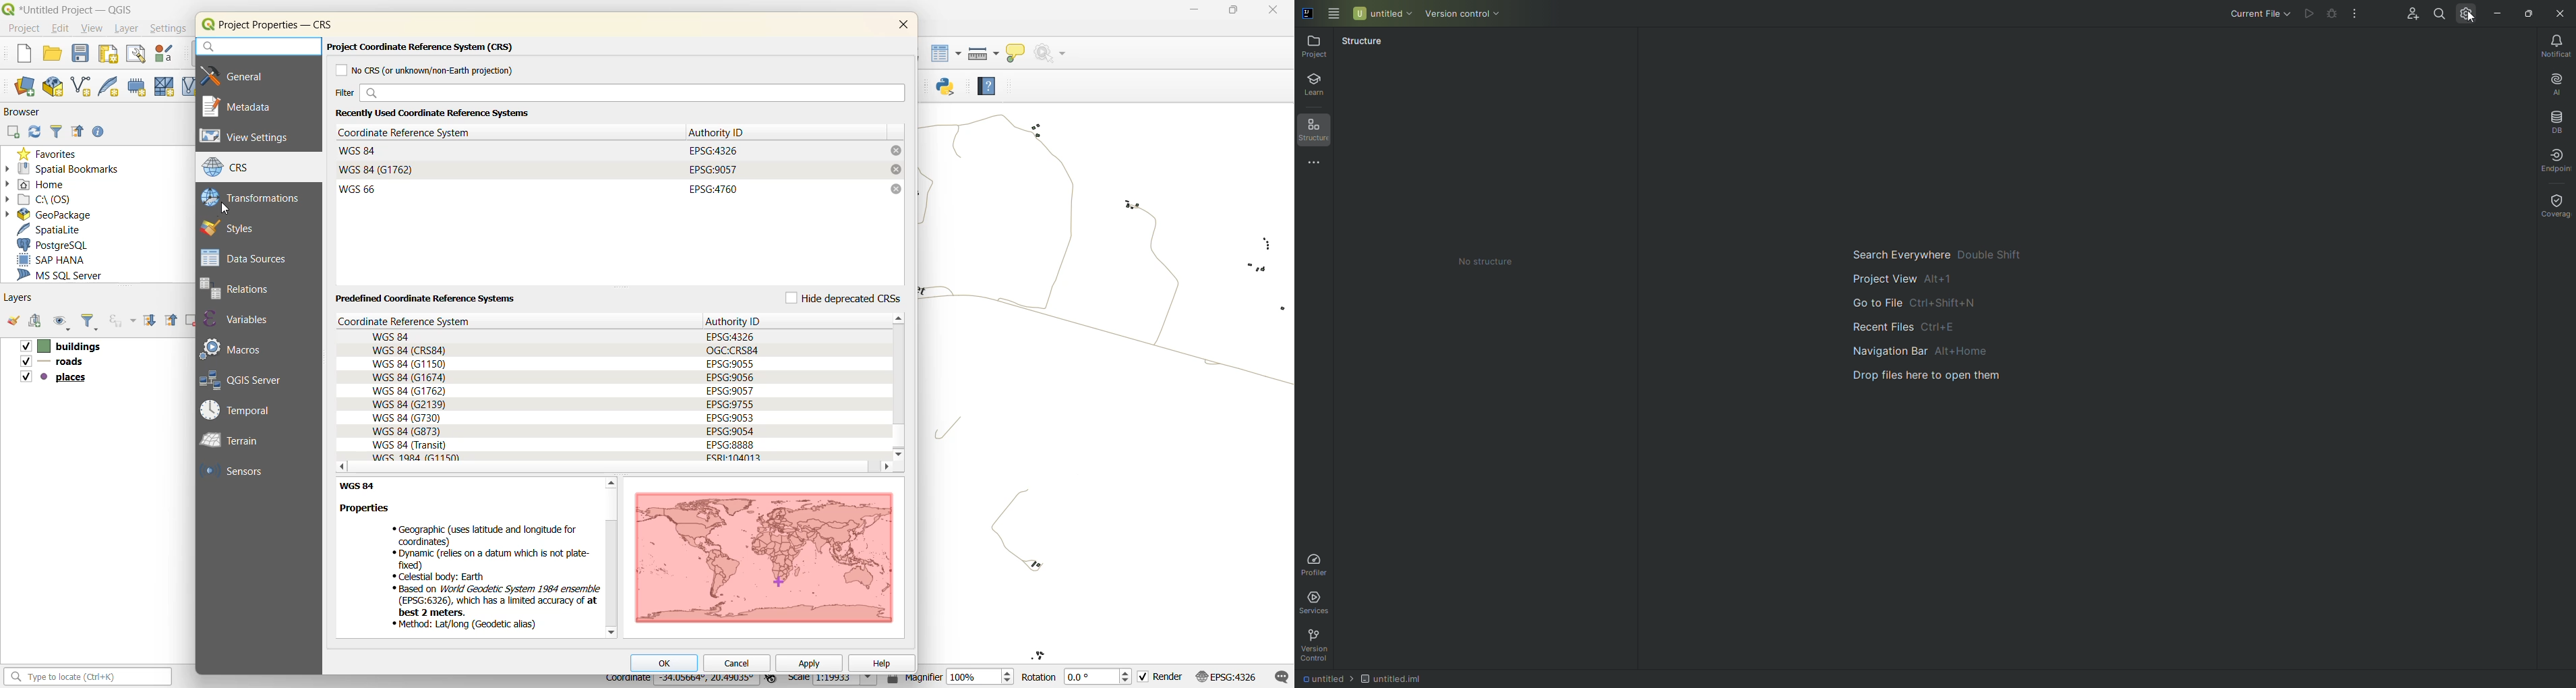 The height and width of the screenshot is (700, 2576). I want to click on log messages, so click(1280, 676).